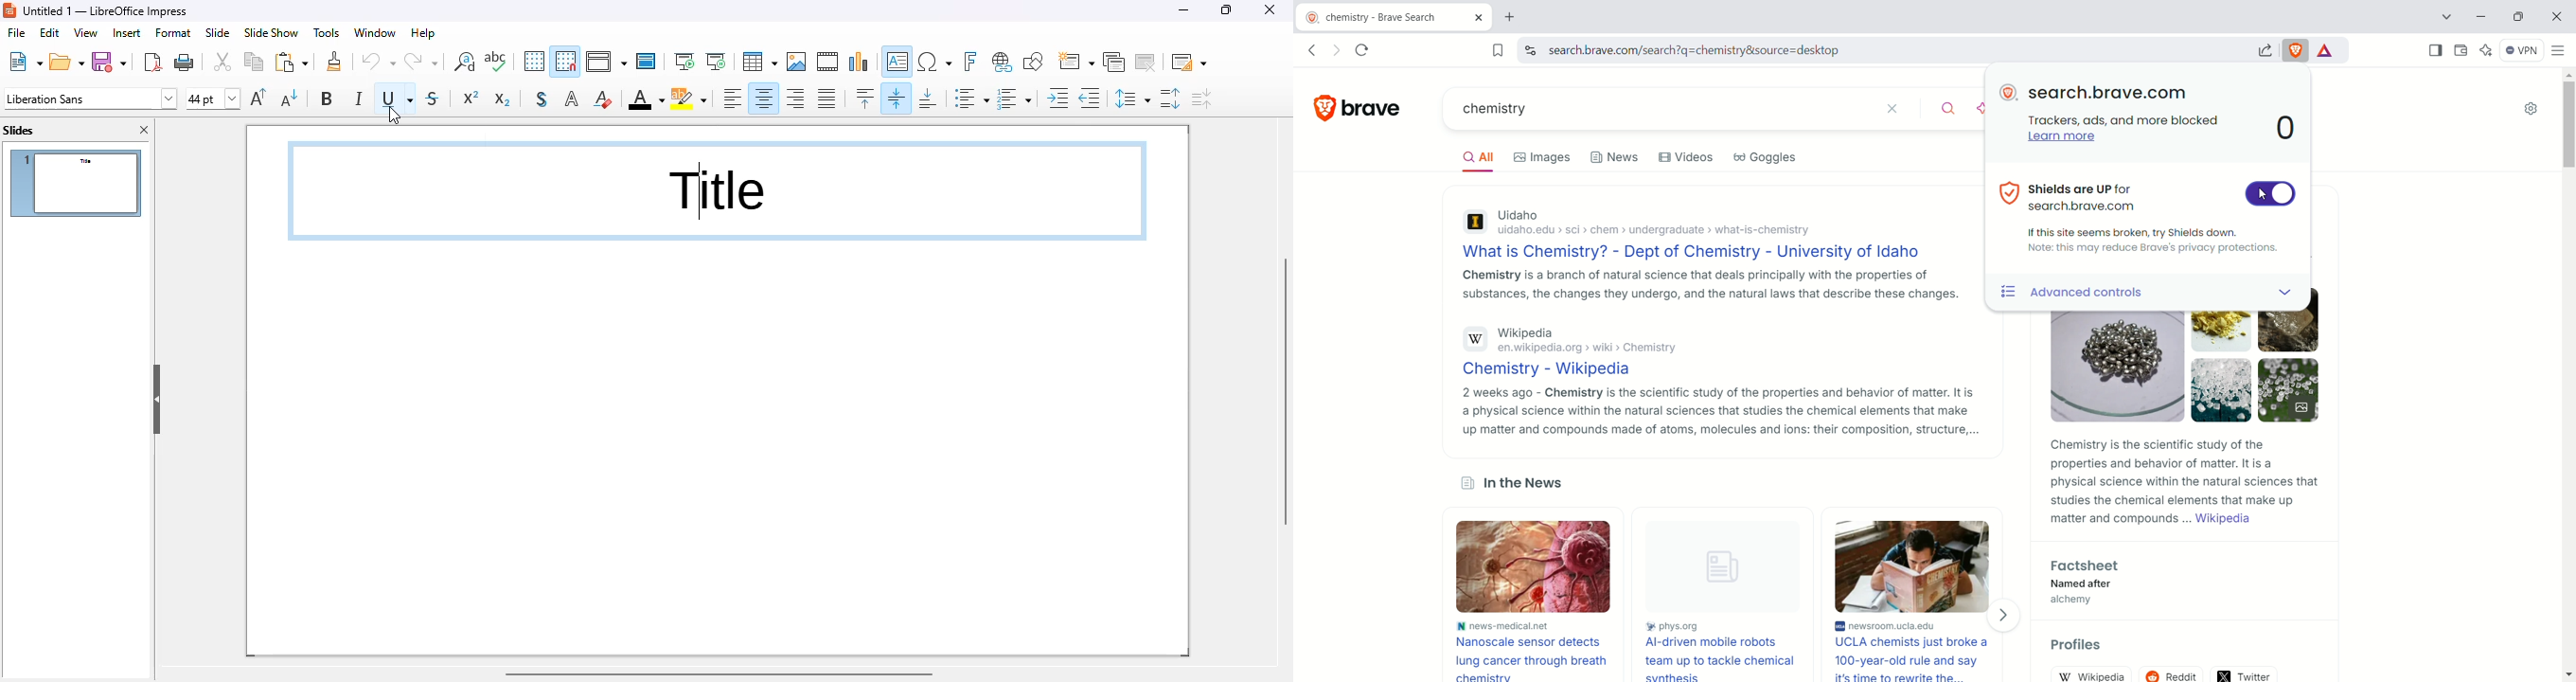 This screenshot has height=700, width=2576. Describe the element at coordinates (127, 33) in the screenshot. I see `insert` at that location.